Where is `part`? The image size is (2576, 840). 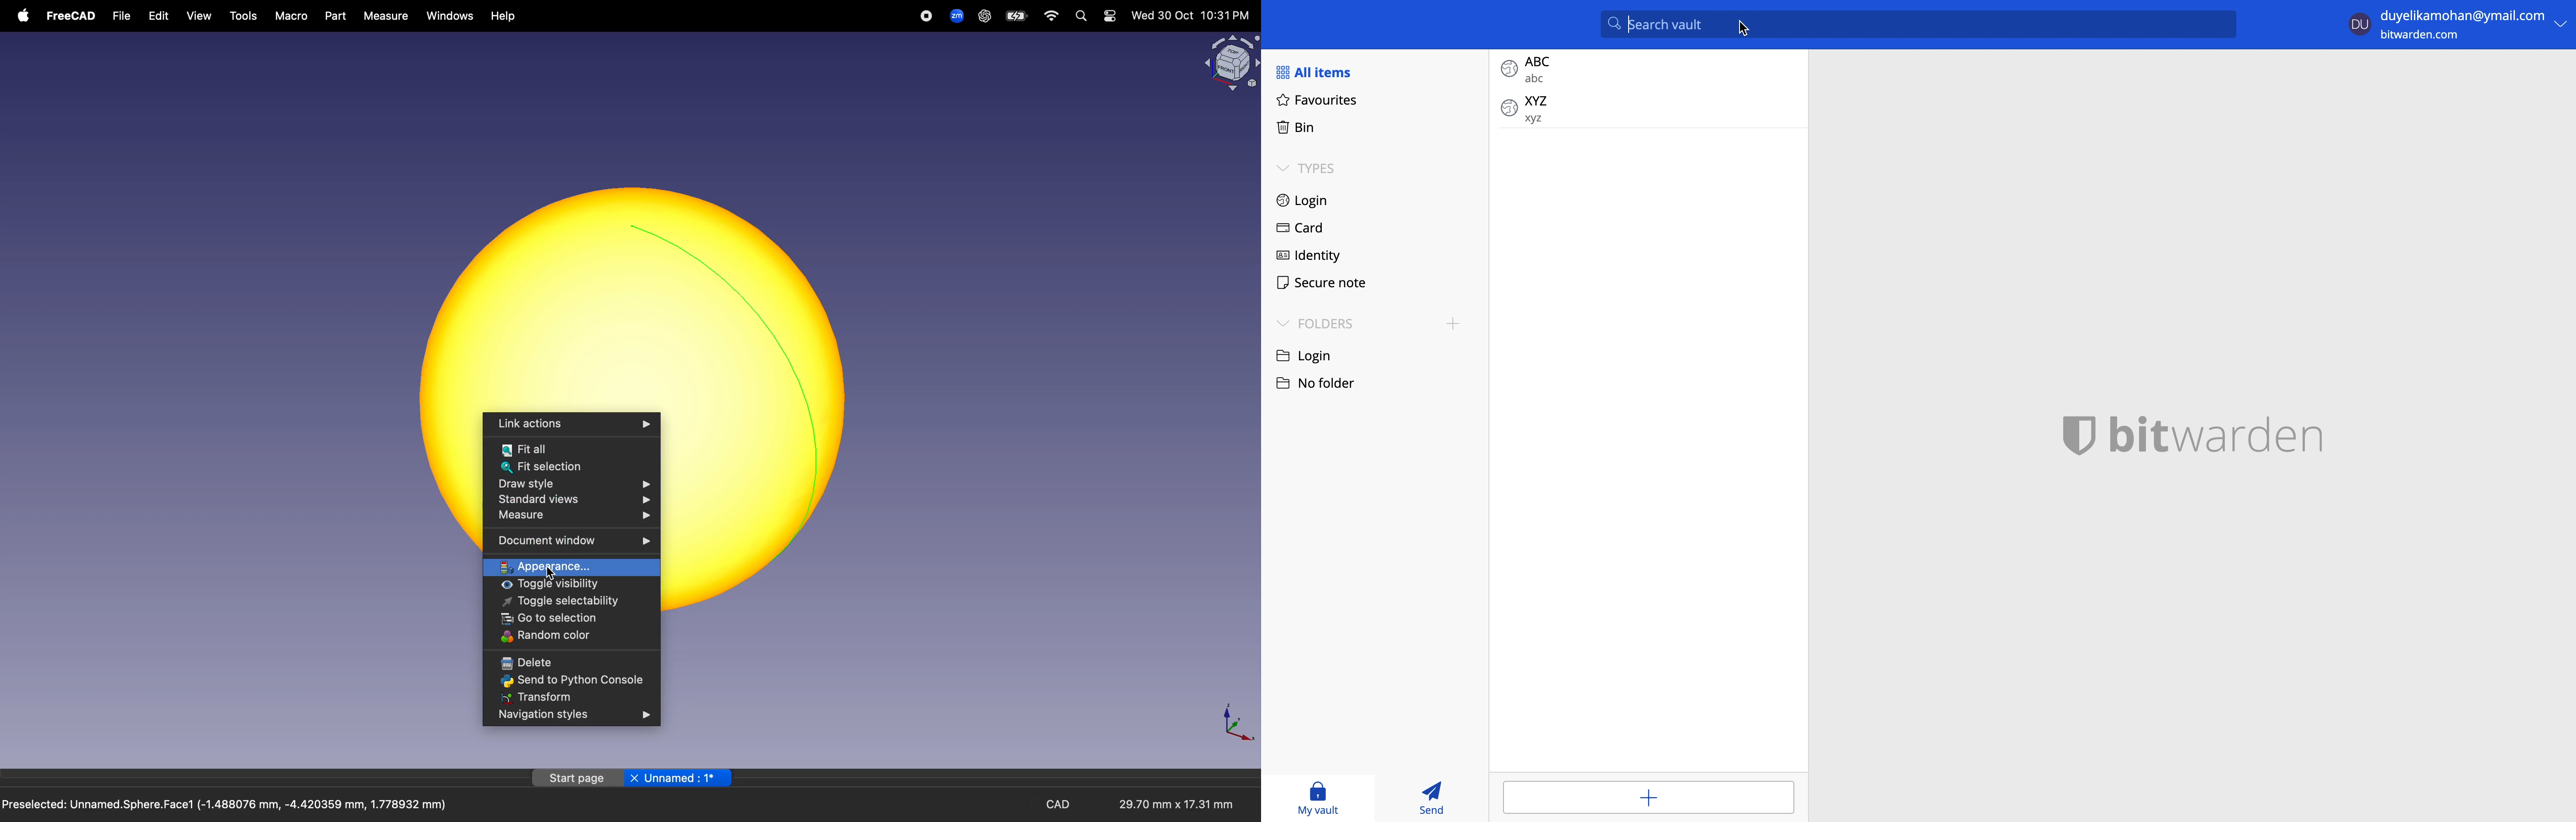 part is located at coordinates (334, 16).